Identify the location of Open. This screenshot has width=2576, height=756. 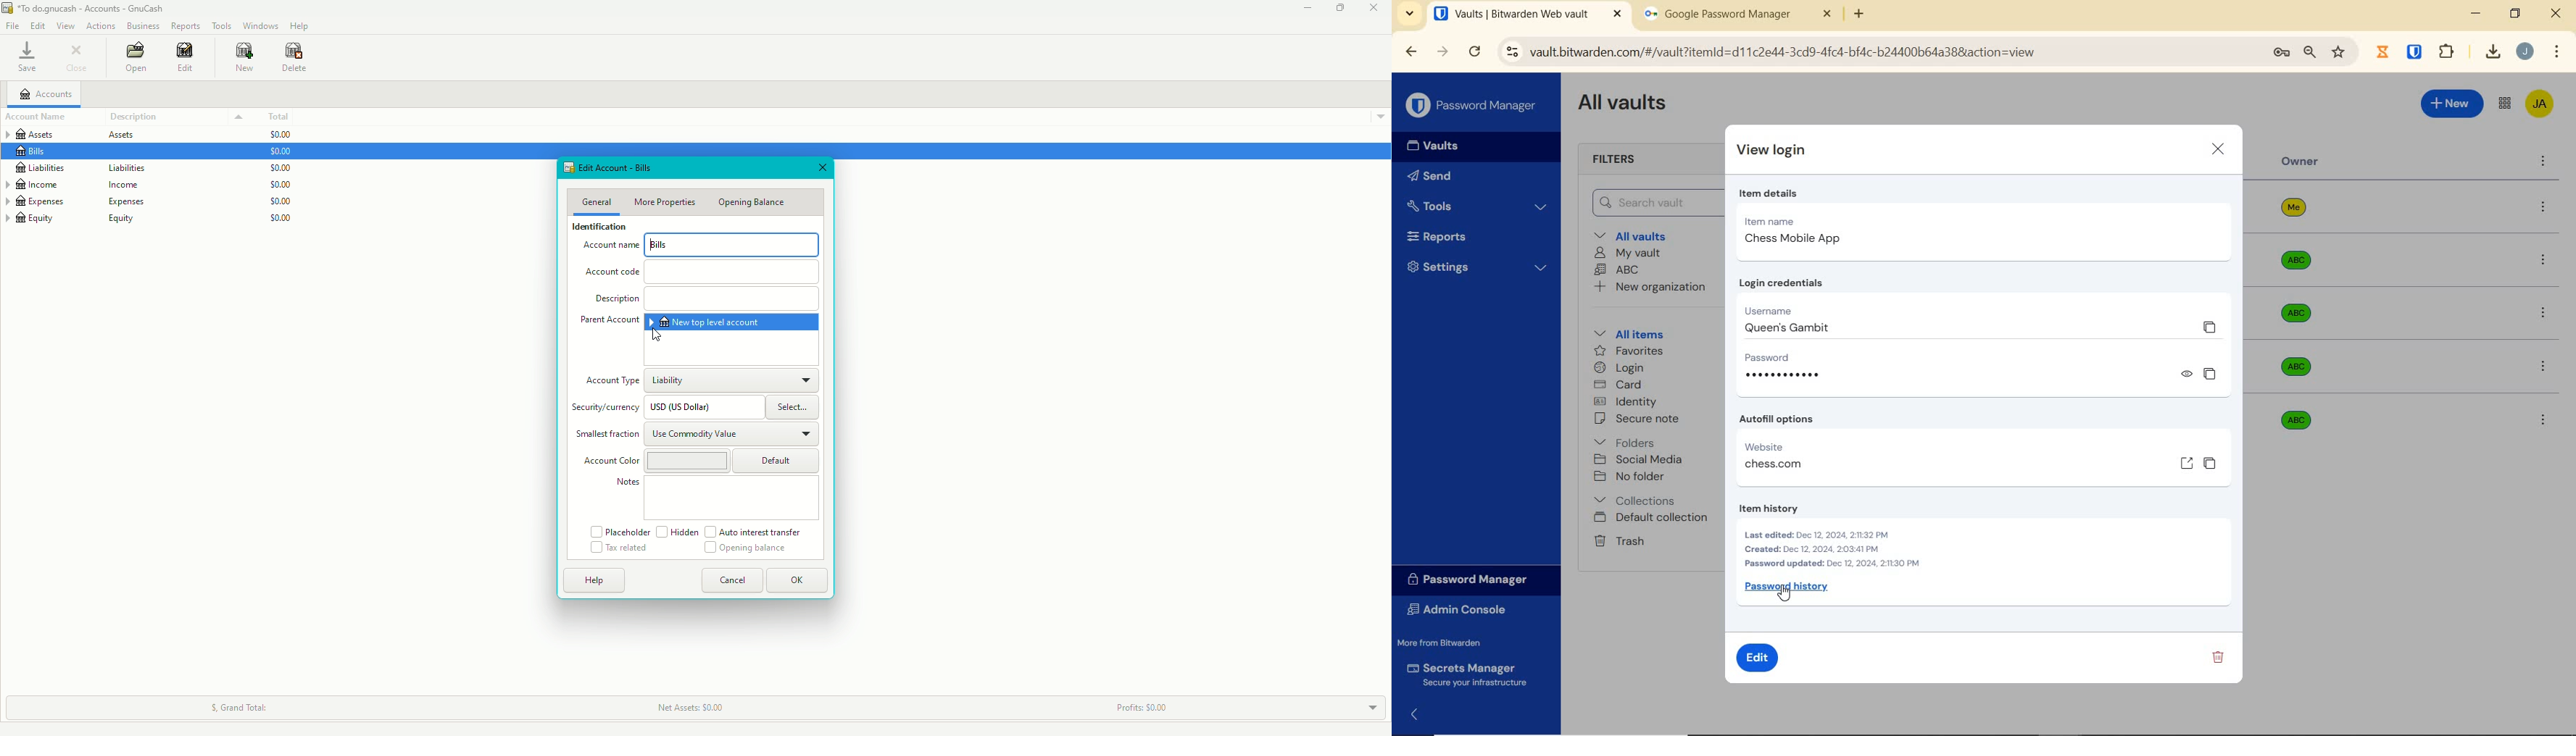
(136, 57).